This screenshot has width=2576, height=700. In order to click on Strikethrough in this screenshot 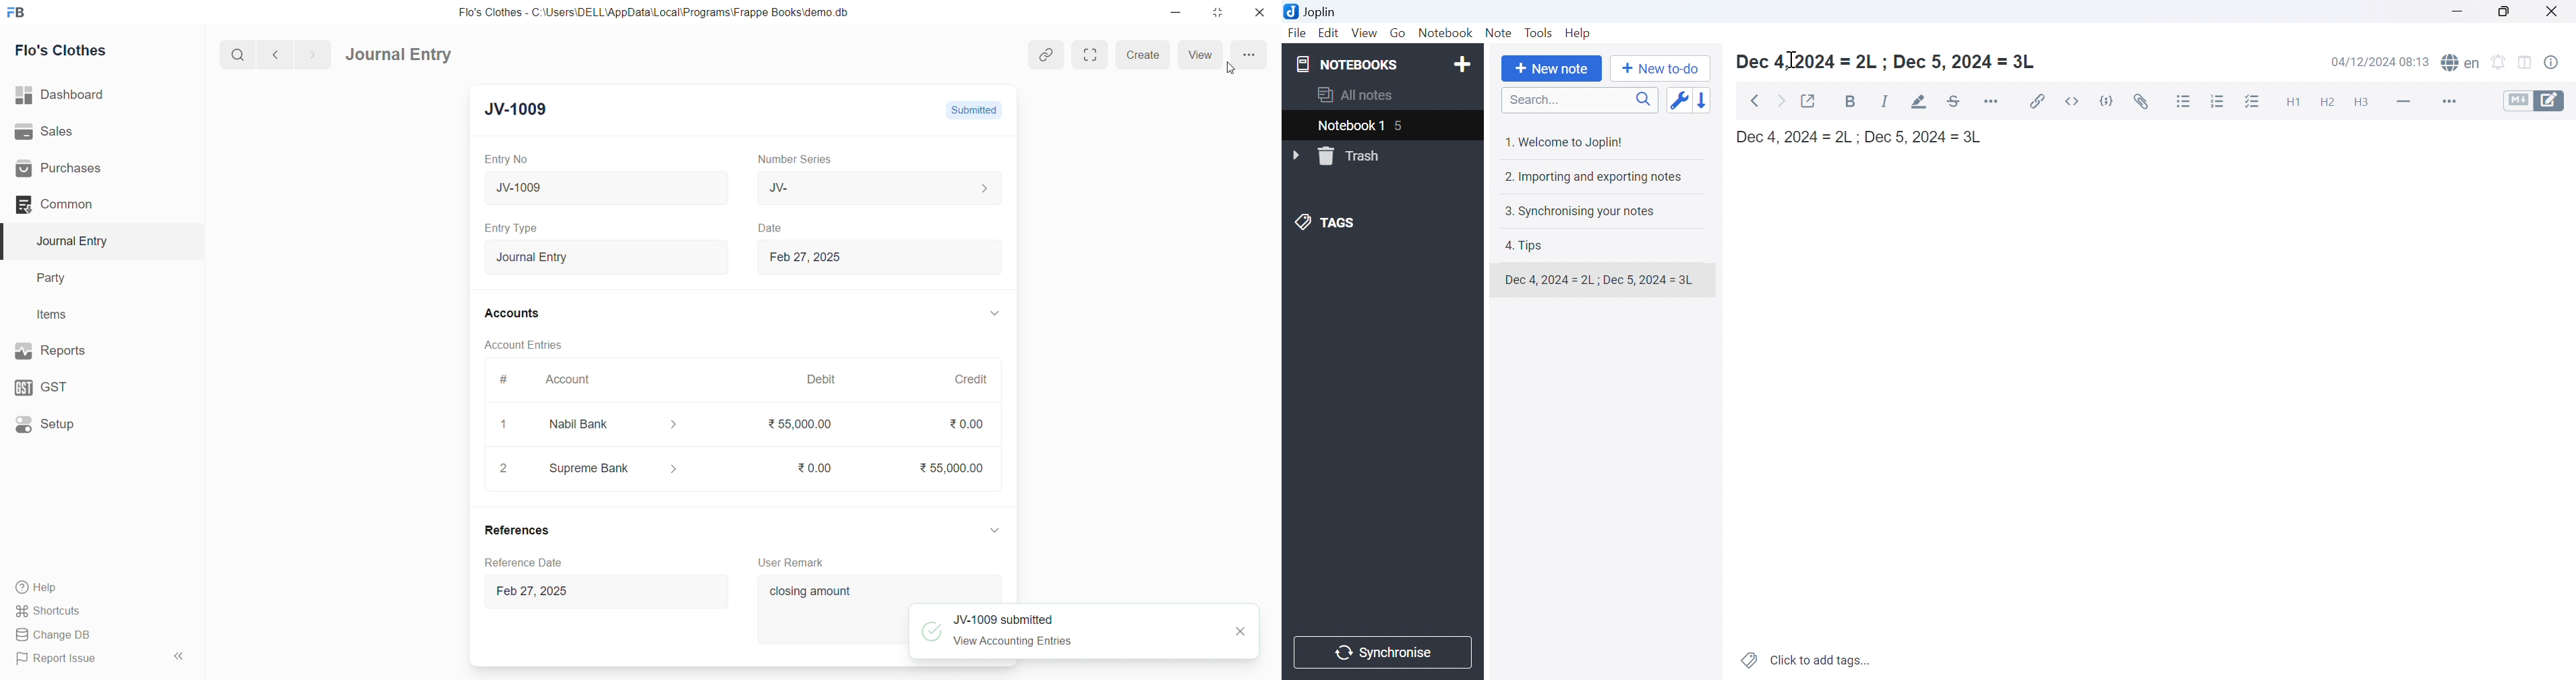, I will do `click(1955, 101)`.